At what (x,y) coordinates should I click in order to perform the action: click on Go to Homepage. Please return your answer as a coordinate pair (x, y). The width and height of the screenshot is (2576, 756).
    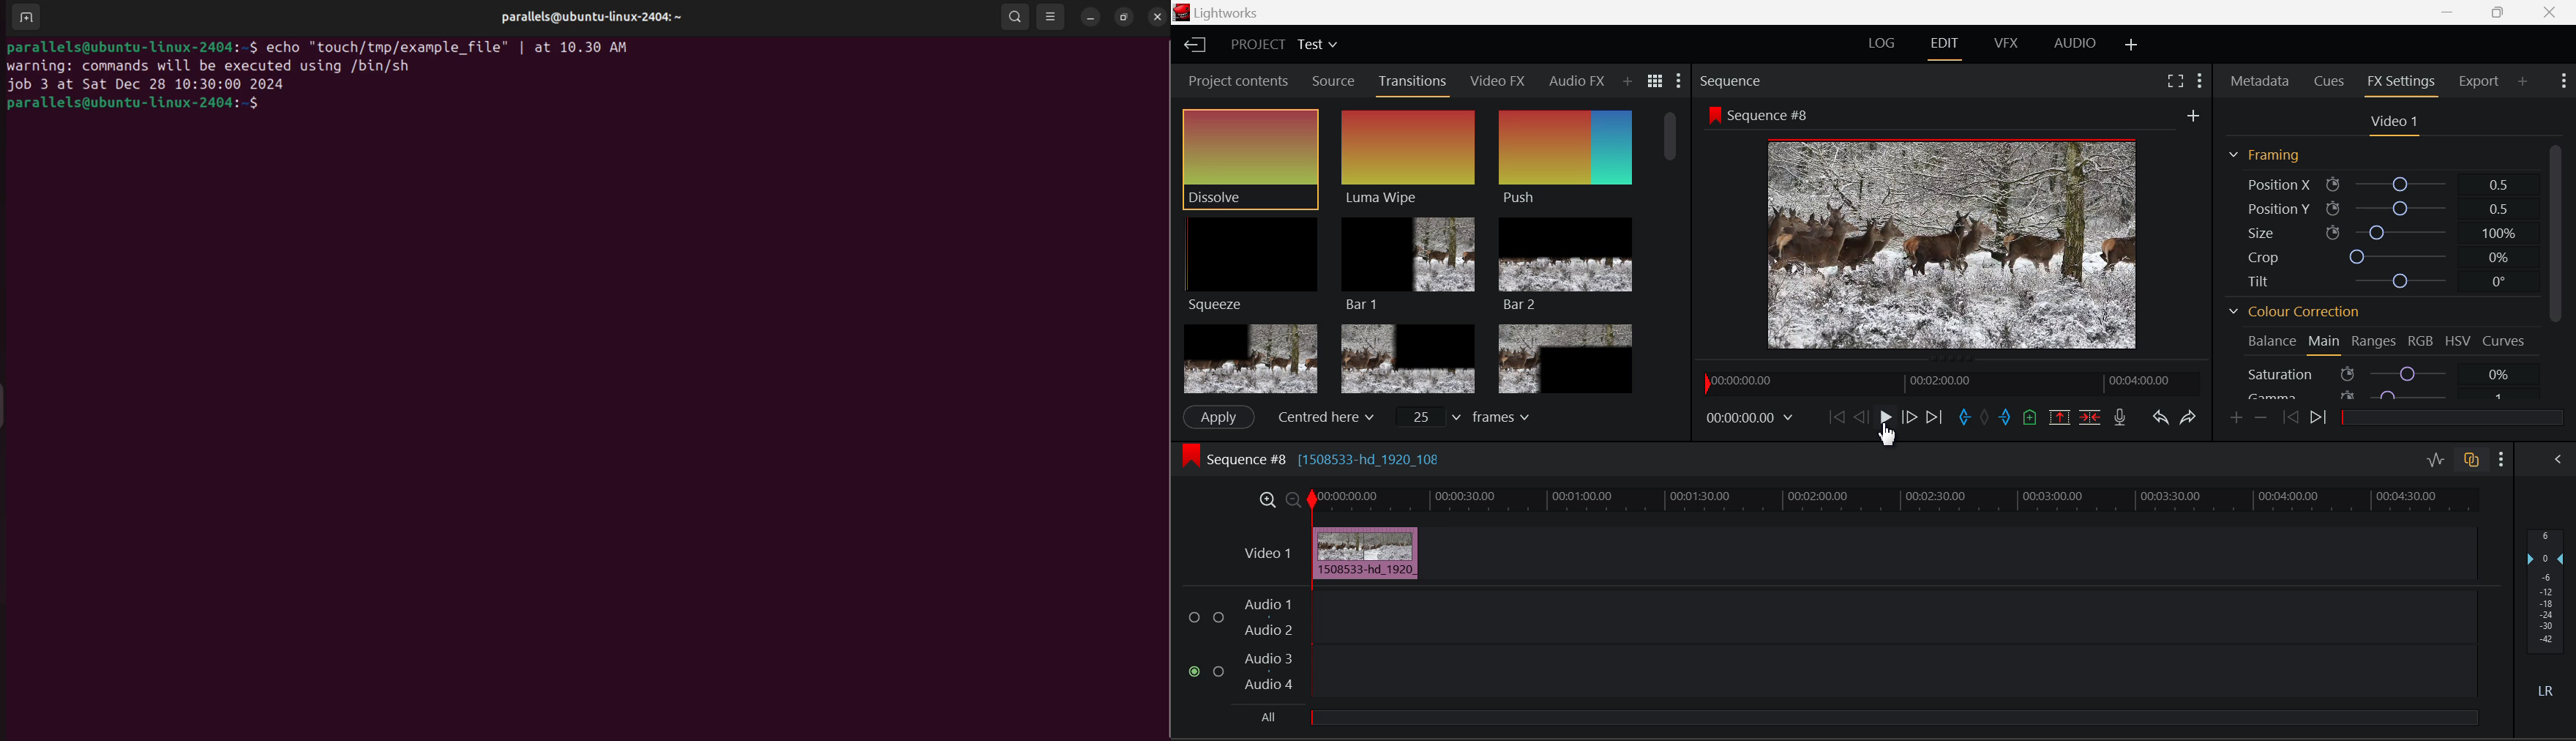
    Looking at the image, I should click on (1196, 46).